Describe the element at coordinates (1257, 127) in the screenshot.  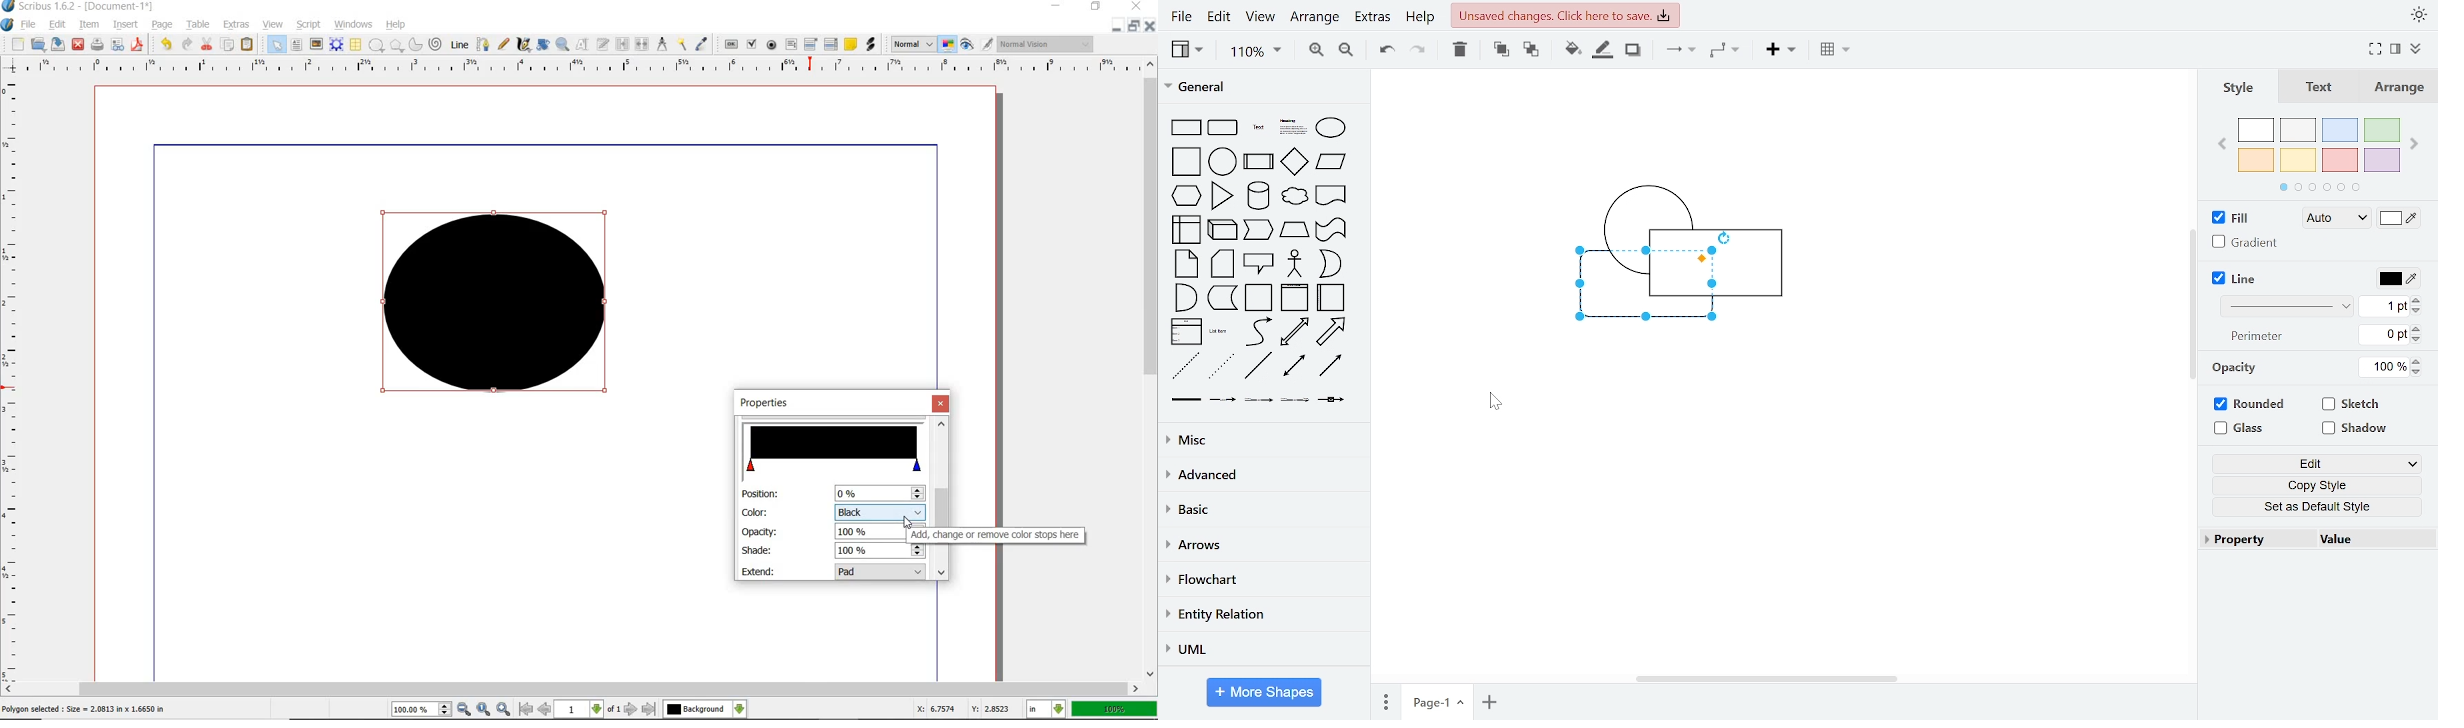
I see `text` at that location.